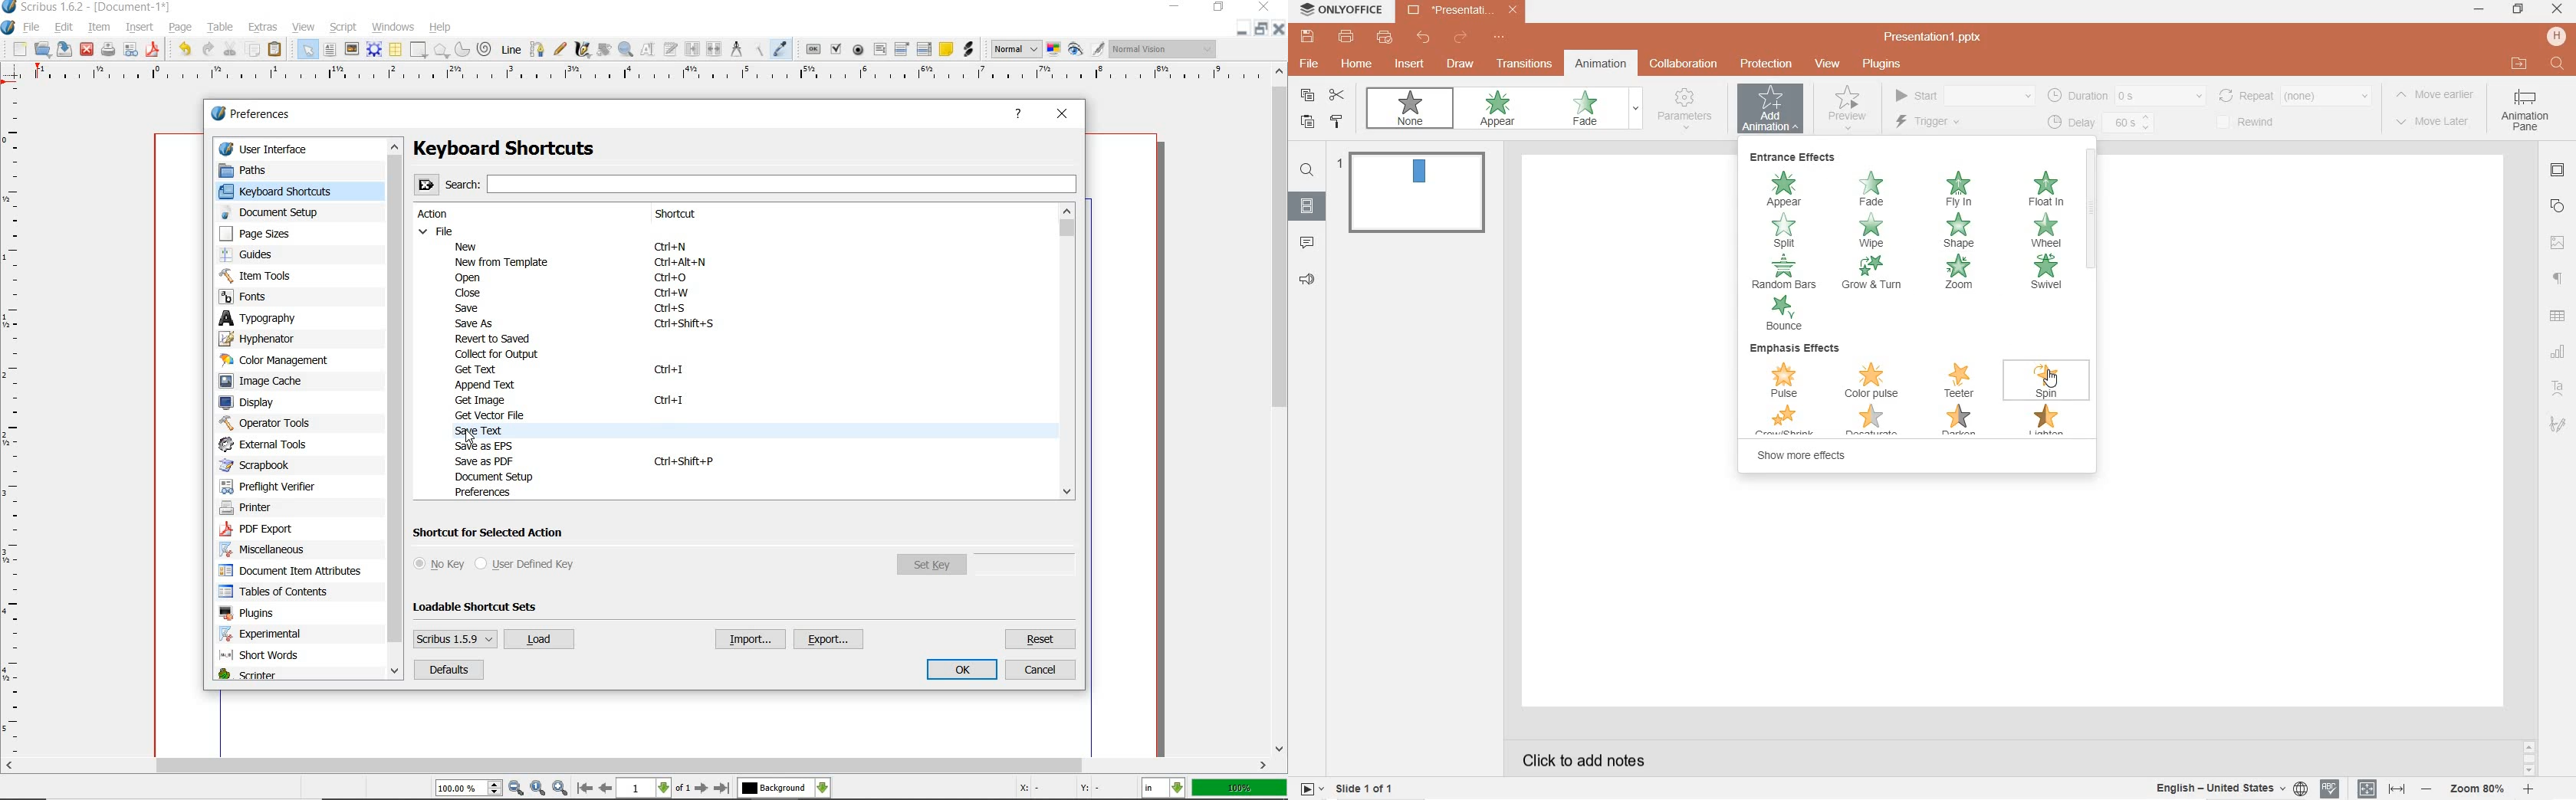 The height and width of the screenshot is (812, 2576). I want to click on user defined key, so click(527, 565).